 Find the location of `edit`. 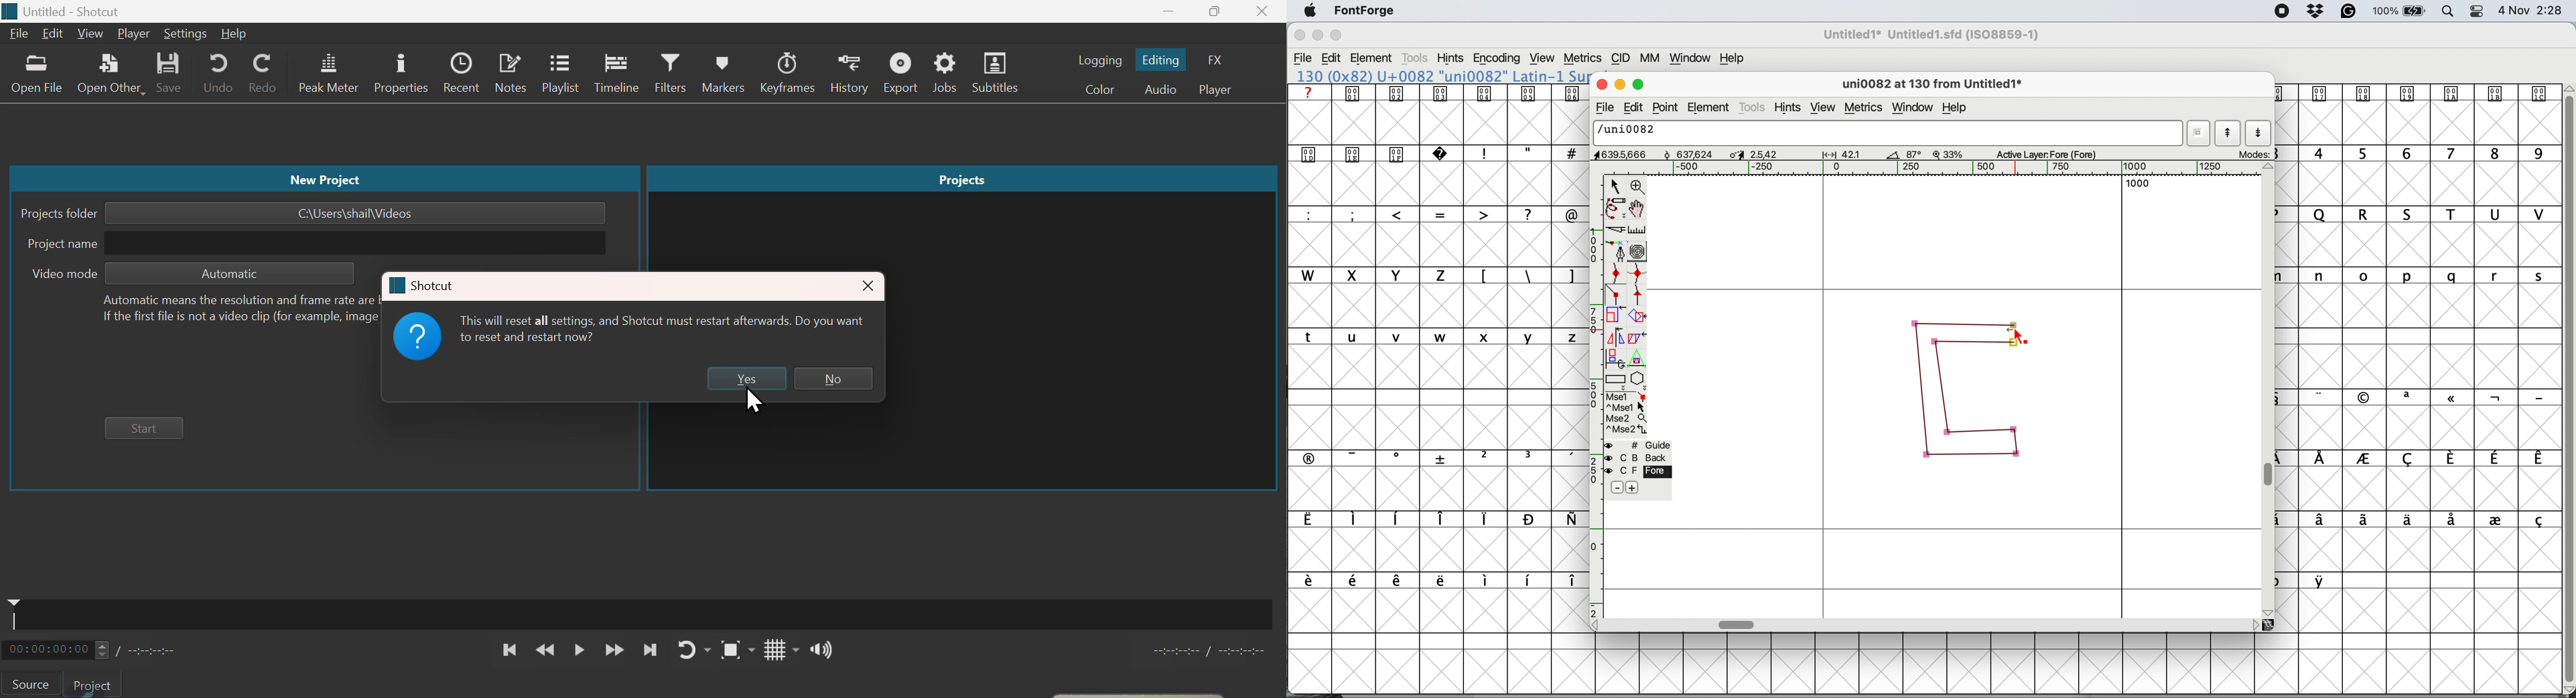

edit is located at coordinates (1637, 108).